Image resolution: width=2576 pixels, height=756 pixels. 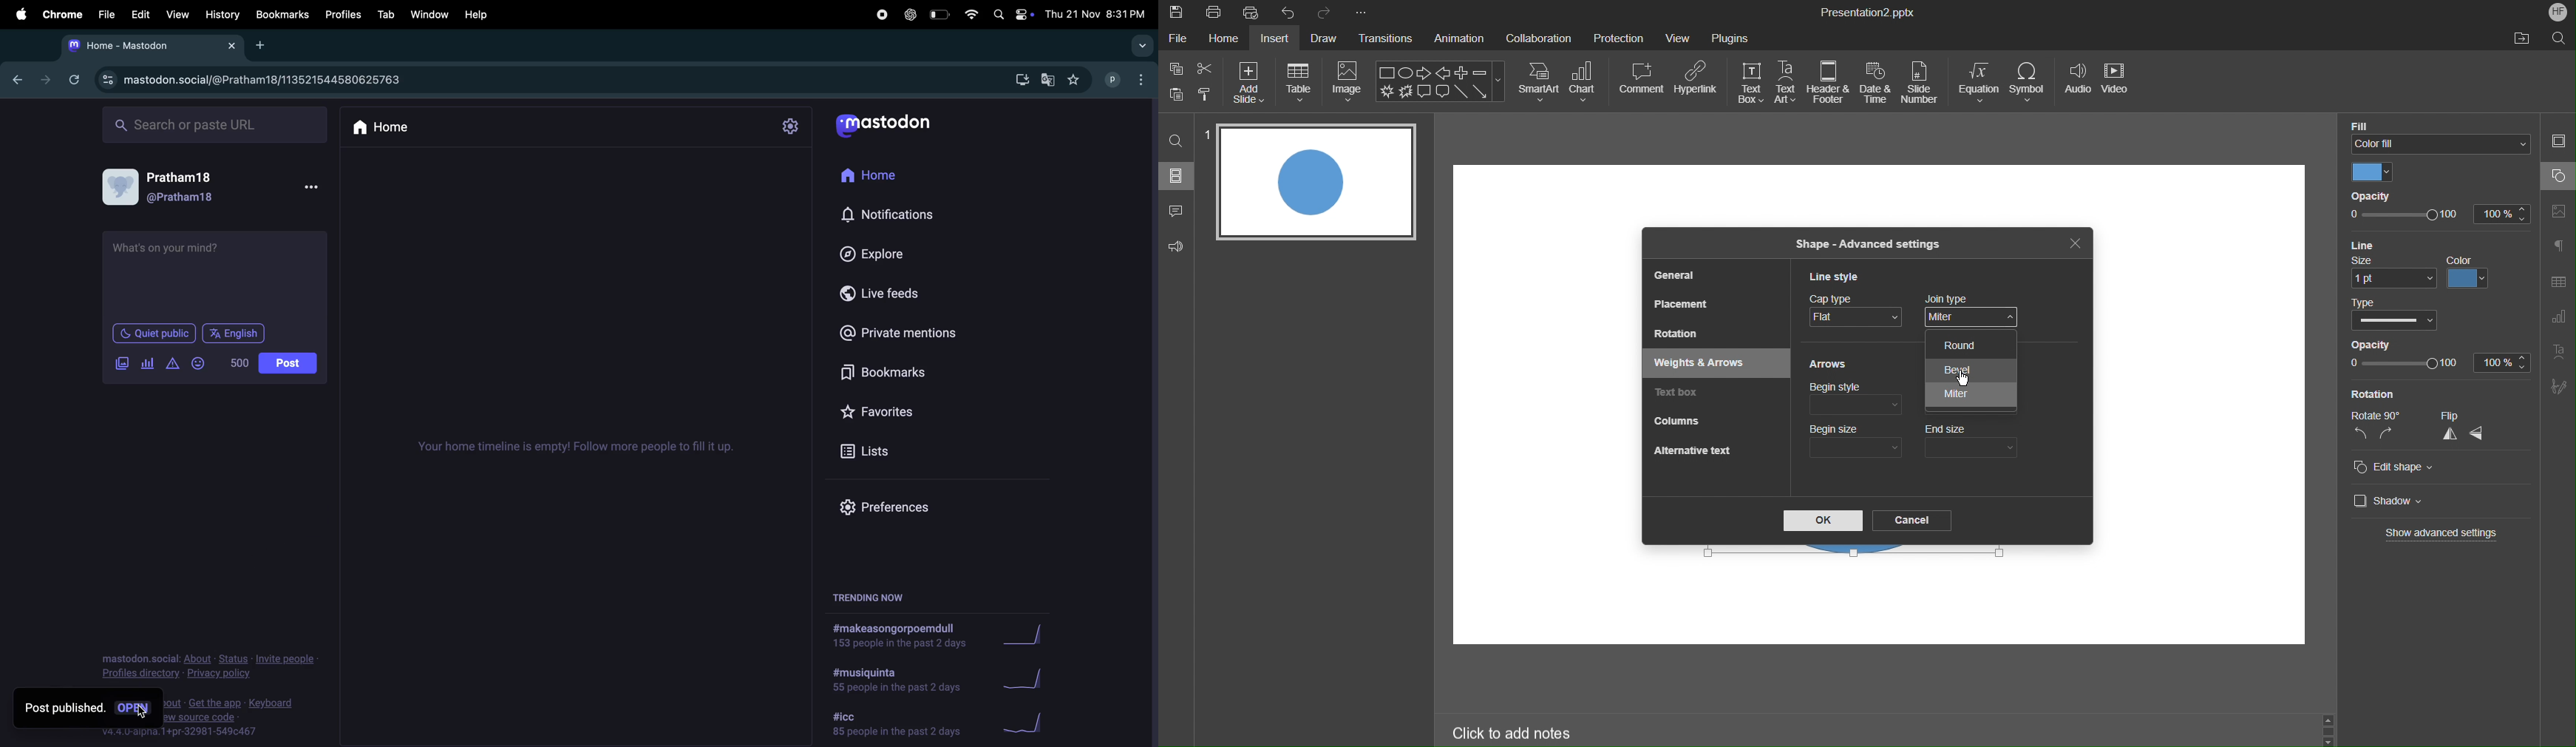 I want to click on Shape Settings, so click(x=2558, y=176).